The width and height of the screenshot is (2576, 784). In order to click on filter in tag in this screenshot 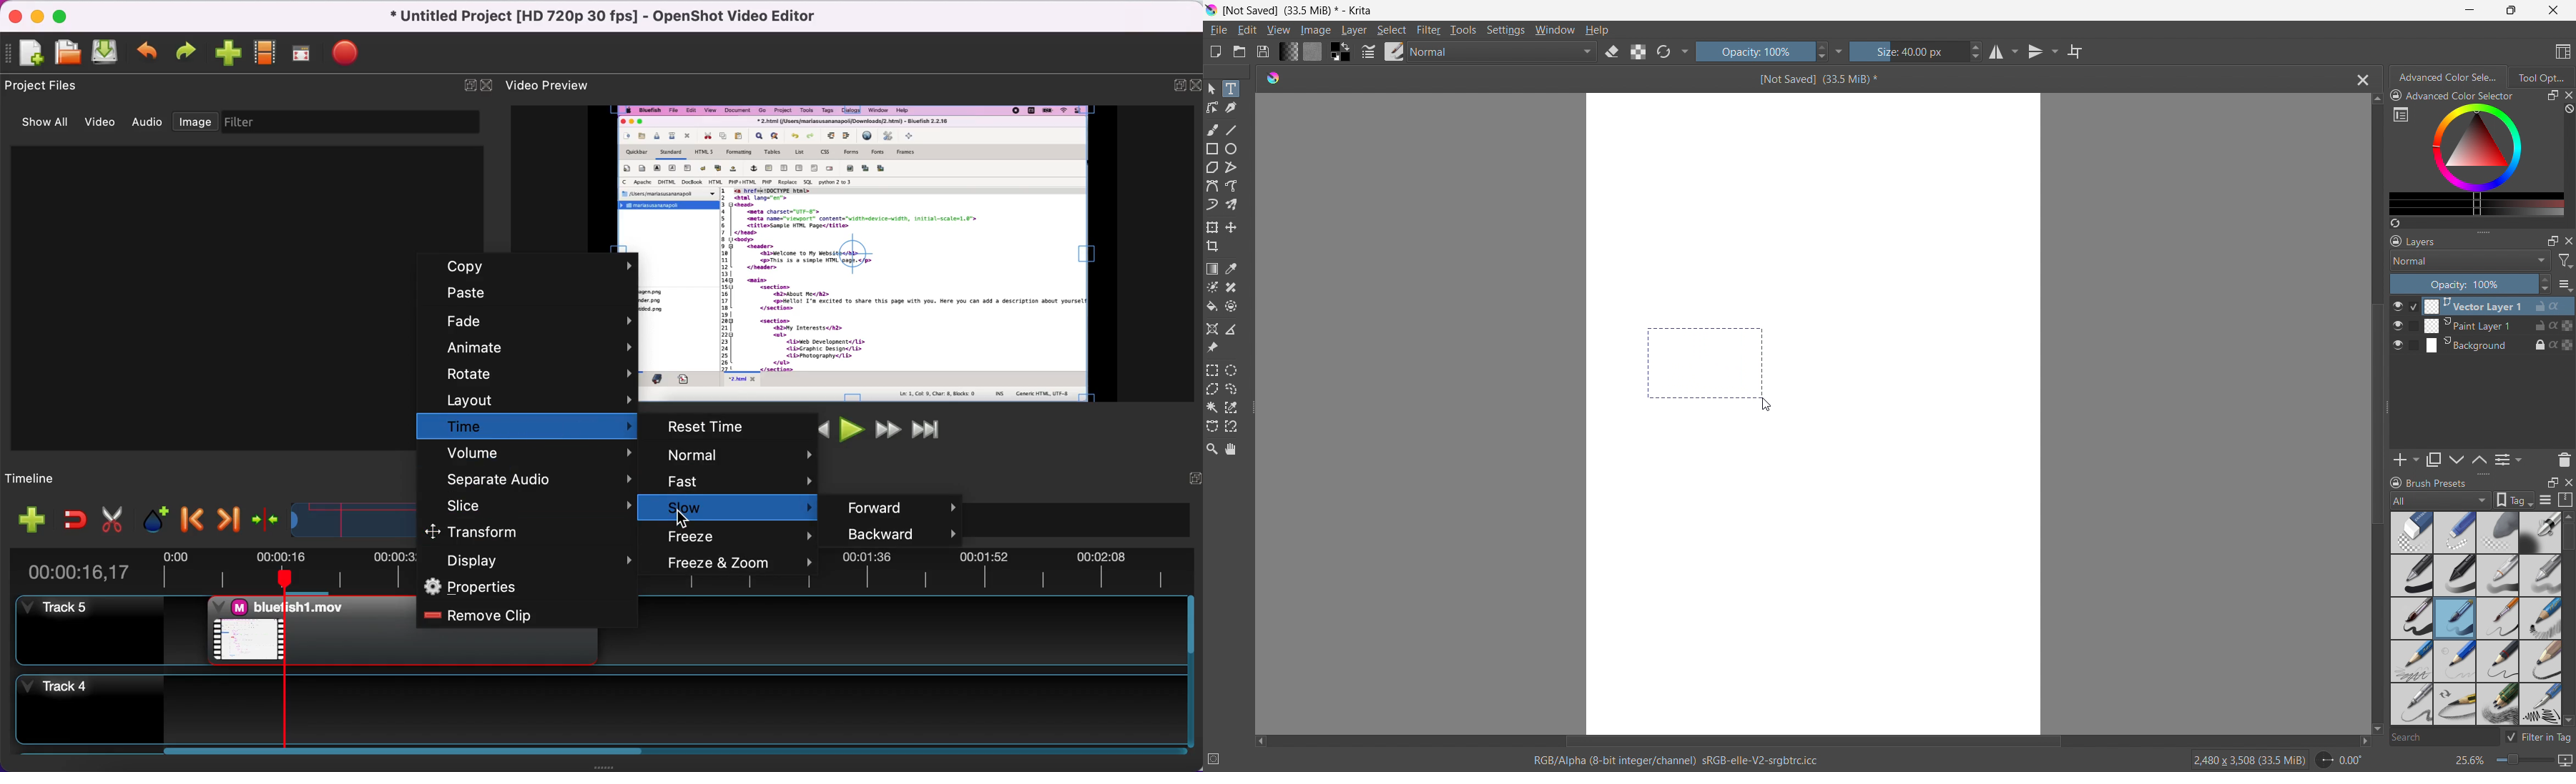, I will do `click(2538, 735)`.